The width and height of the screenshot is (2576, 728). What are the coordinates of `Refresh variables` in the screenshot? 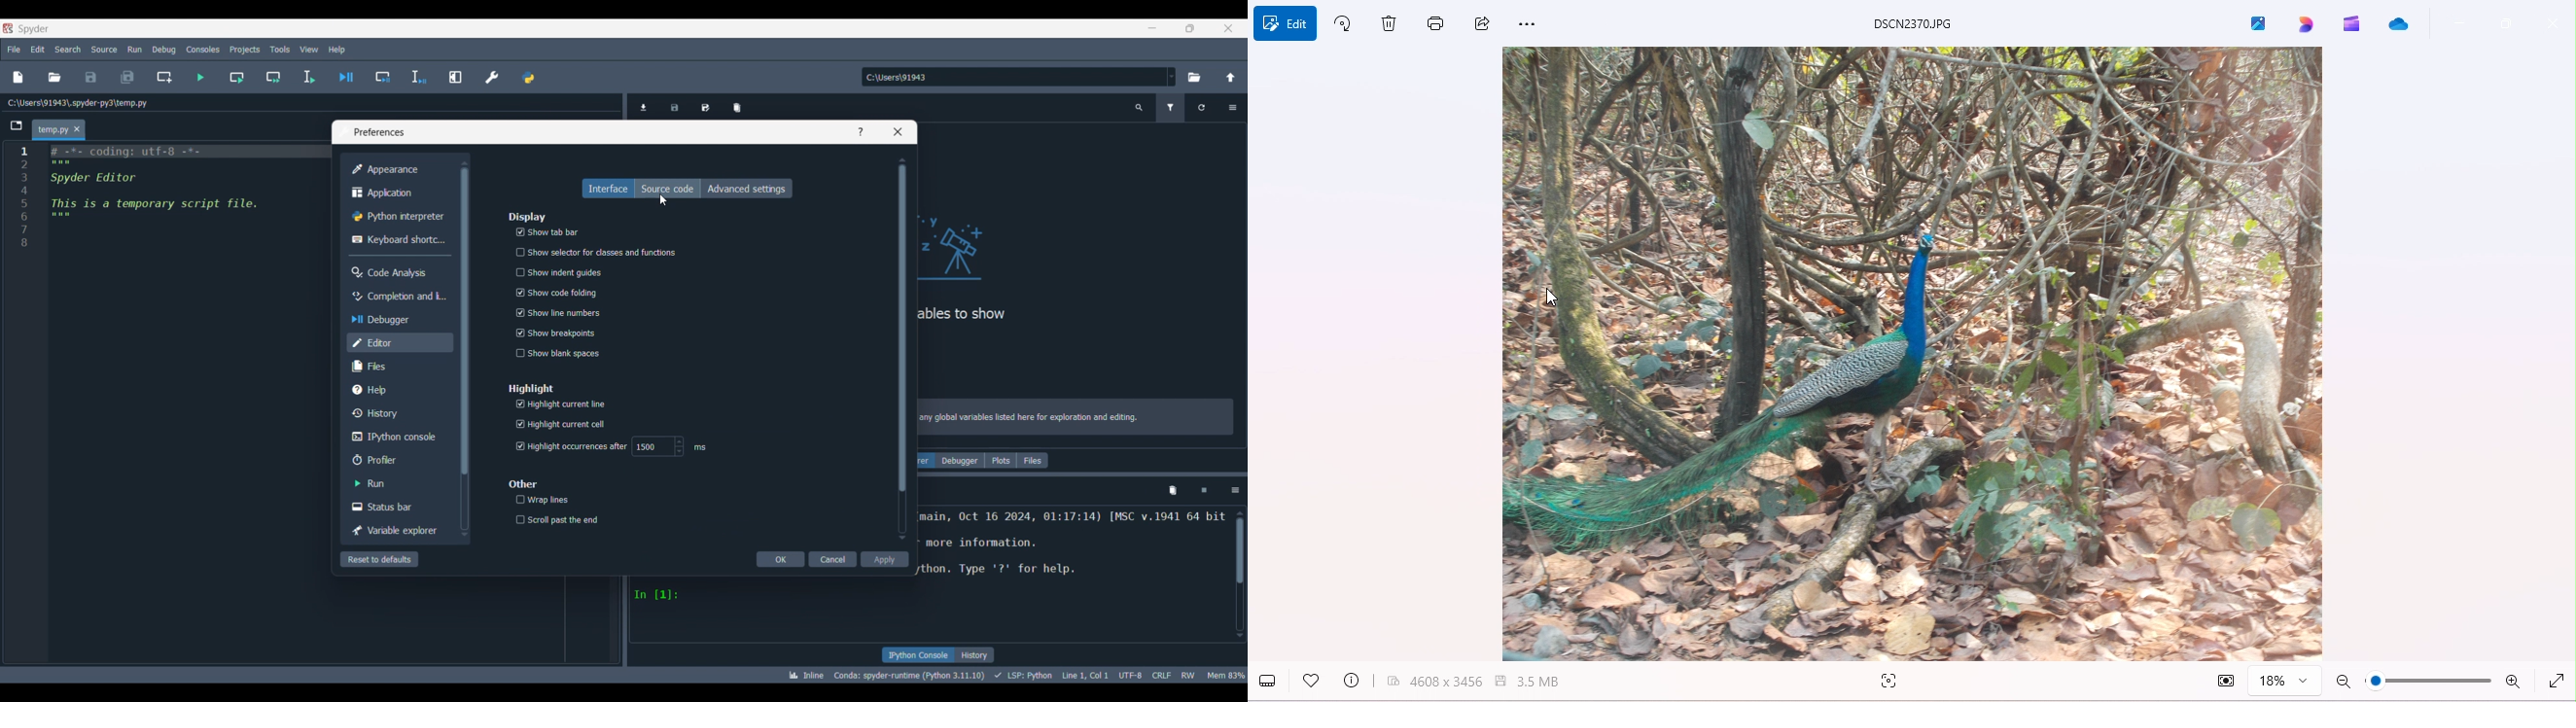 It's located at (1201, 108).